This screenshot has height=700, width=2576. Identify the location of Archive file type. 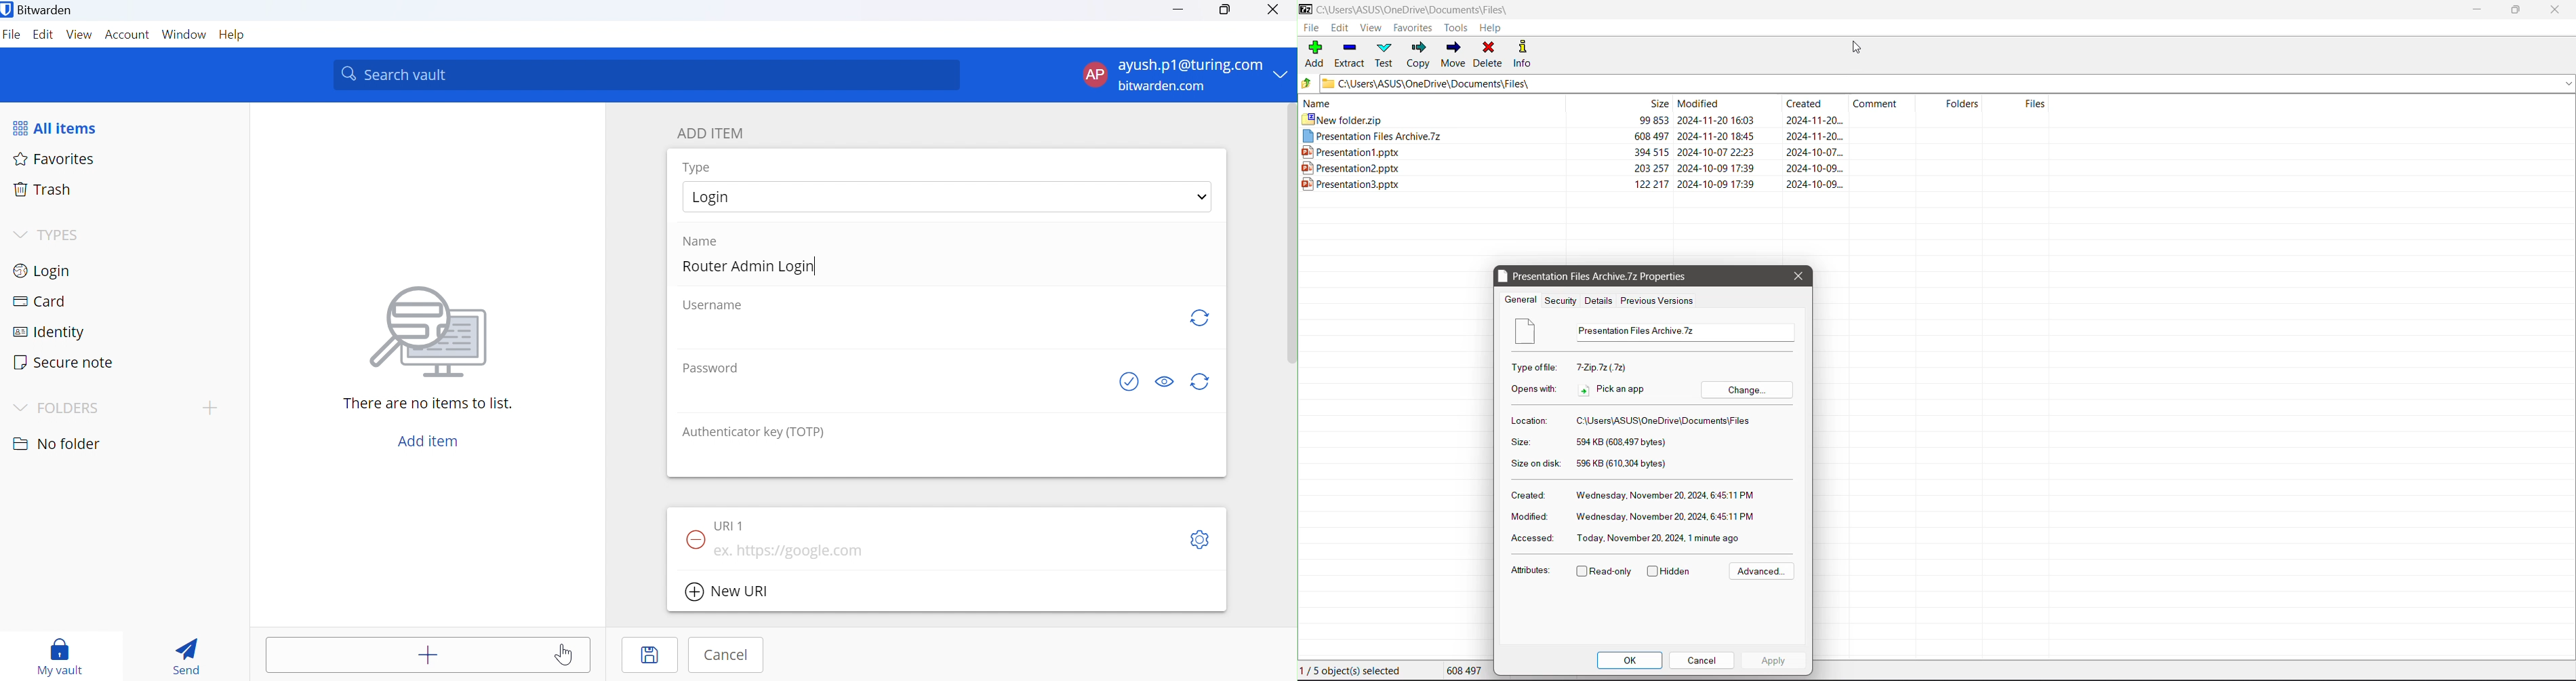
(1602, 367).